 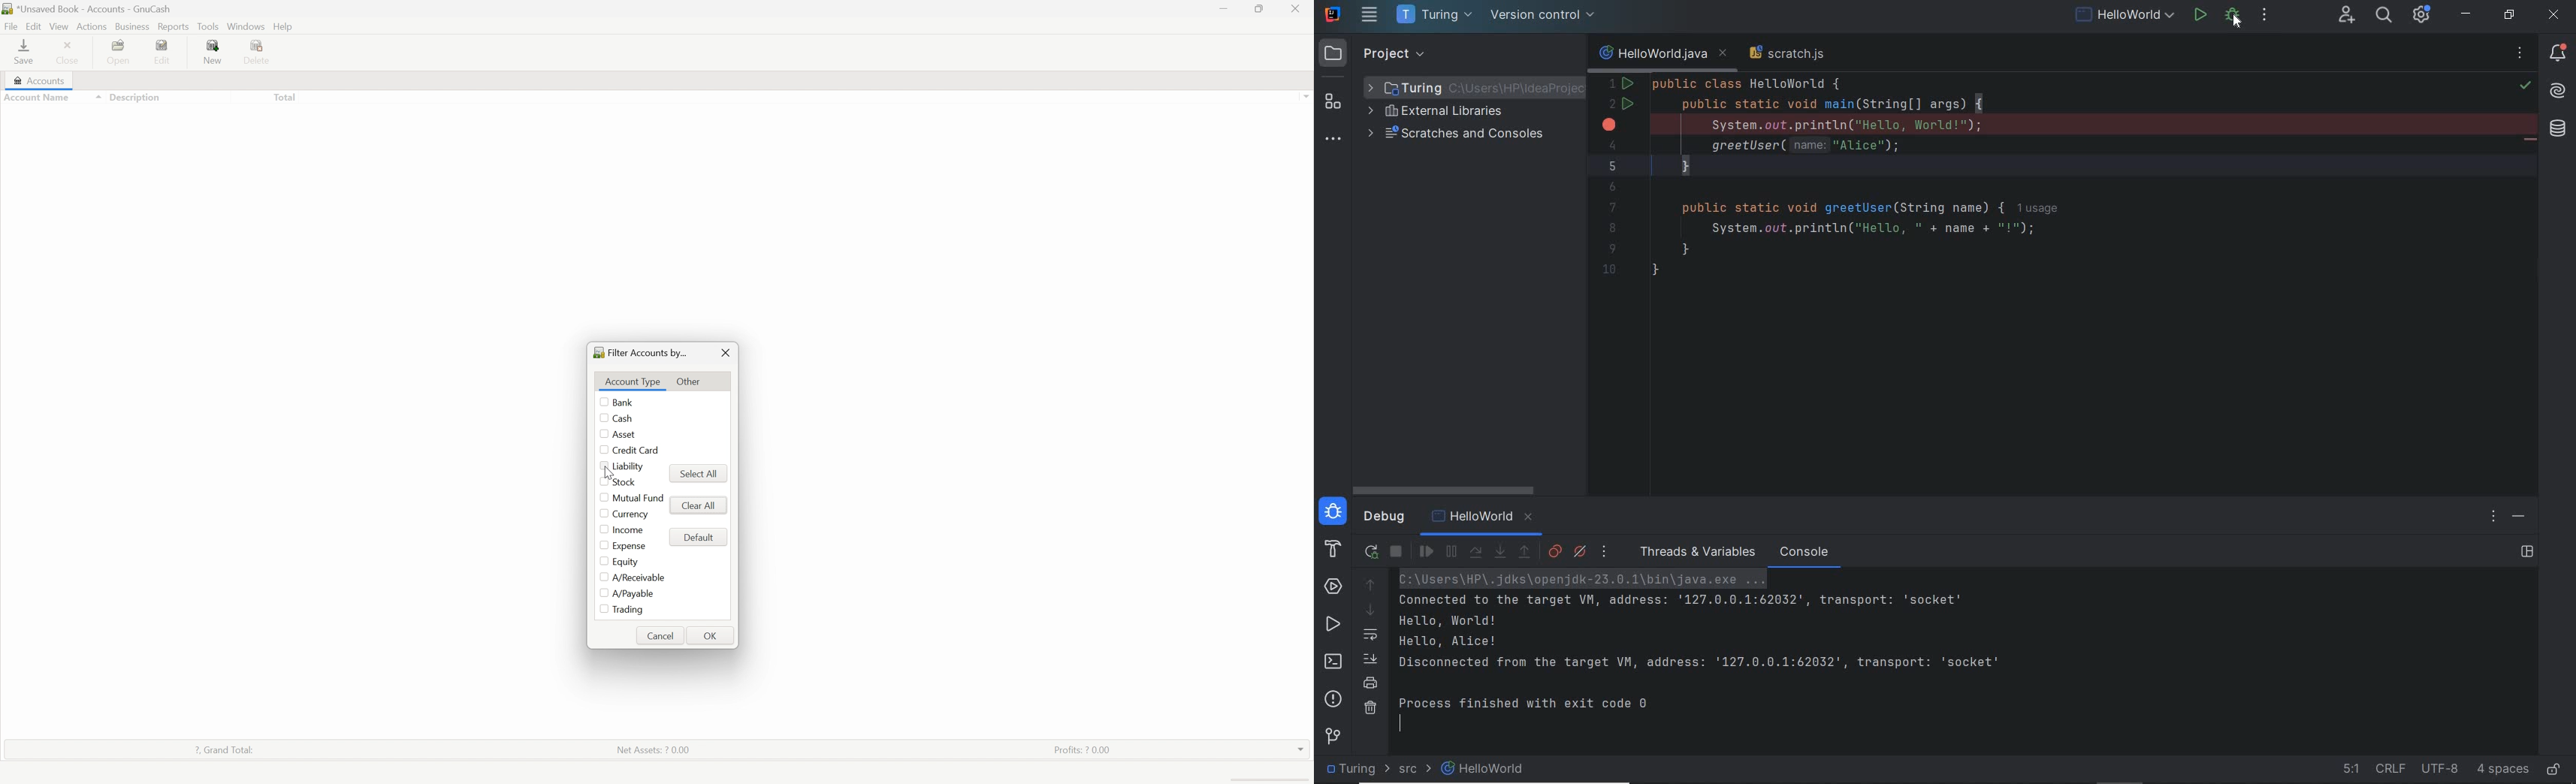 I want to click on Income, so click(x=32, y=159).